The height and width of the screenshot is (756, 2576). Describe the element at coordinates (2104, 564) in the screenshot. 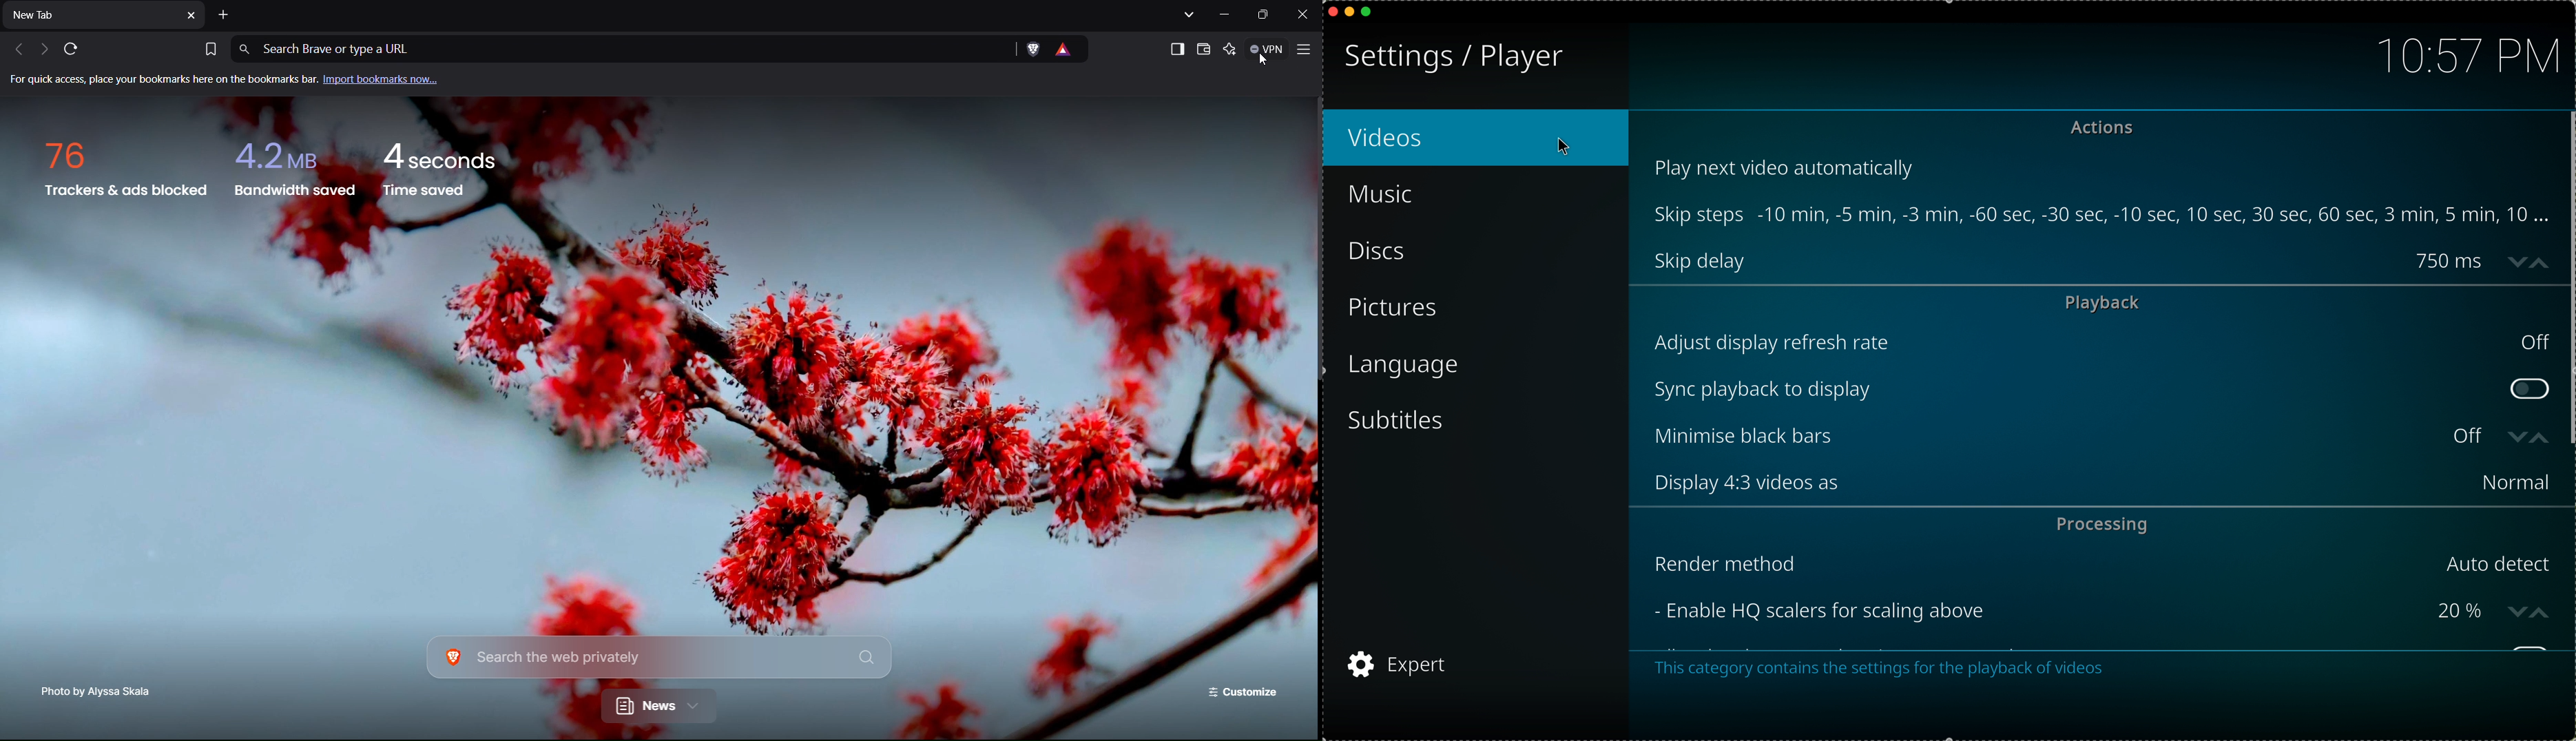

I see `render method  Auto detect` at that location.